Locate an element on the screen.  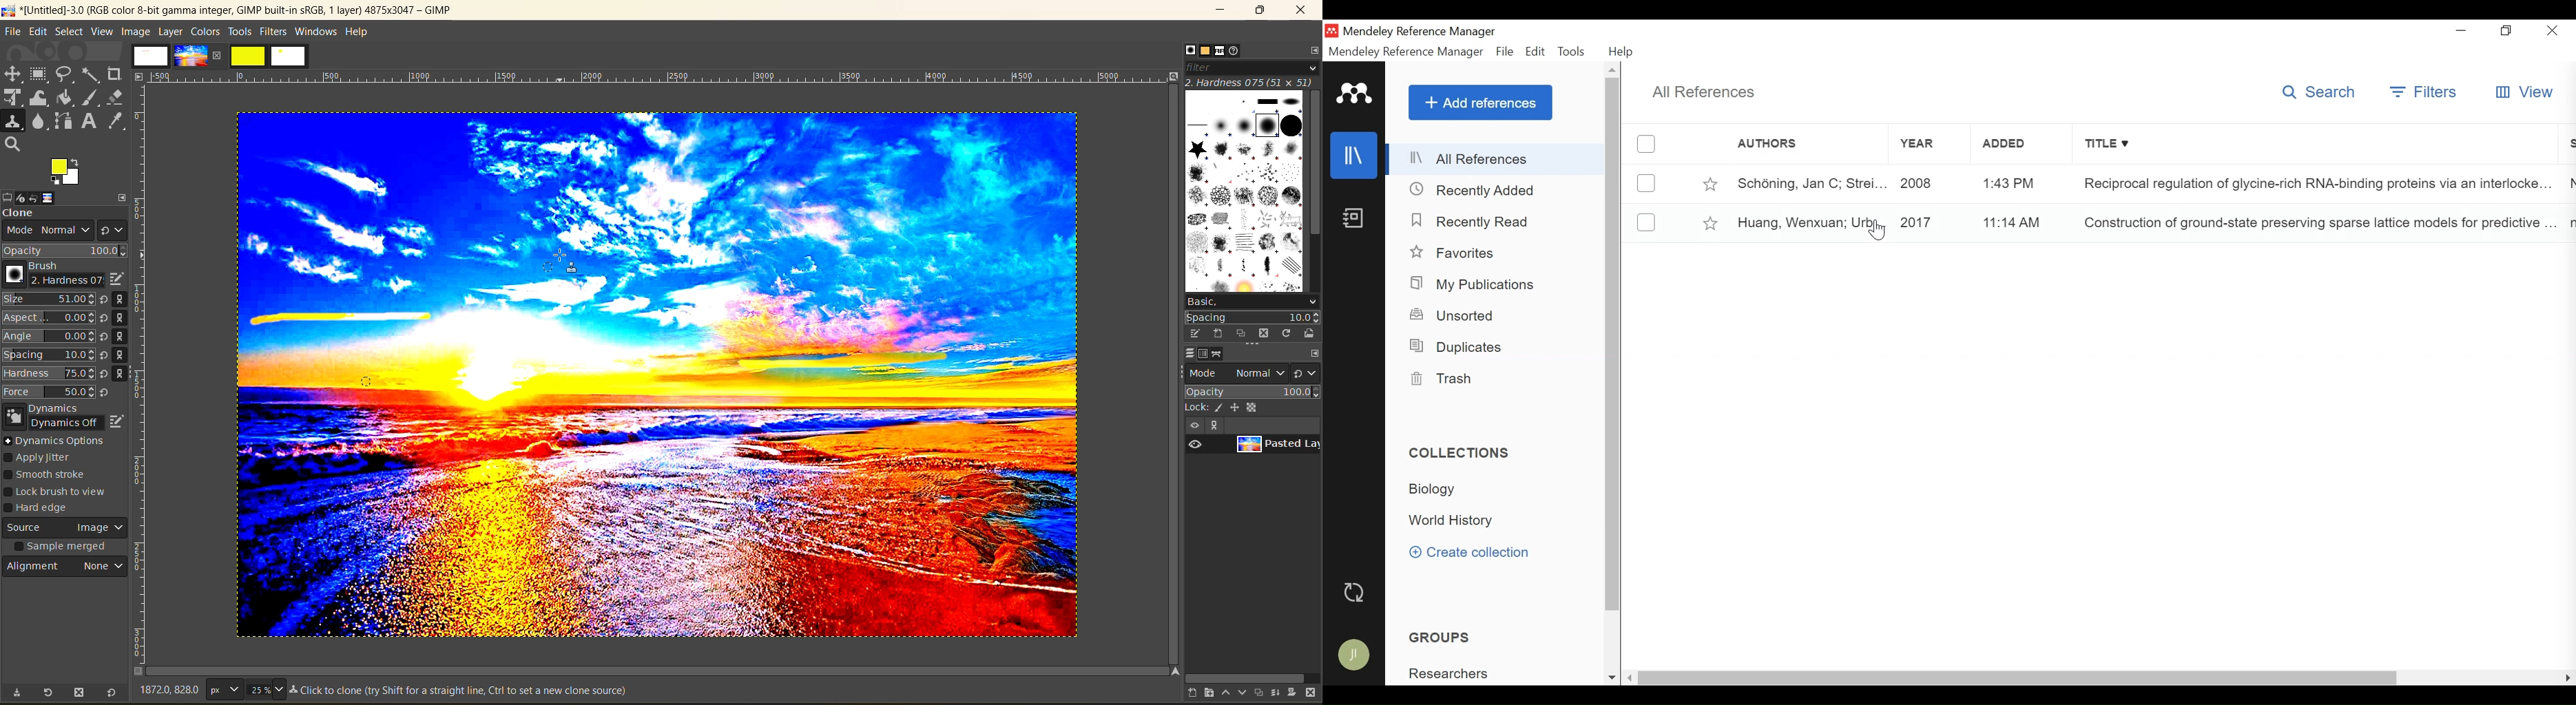
Author is located at coordinates (1810, 221).